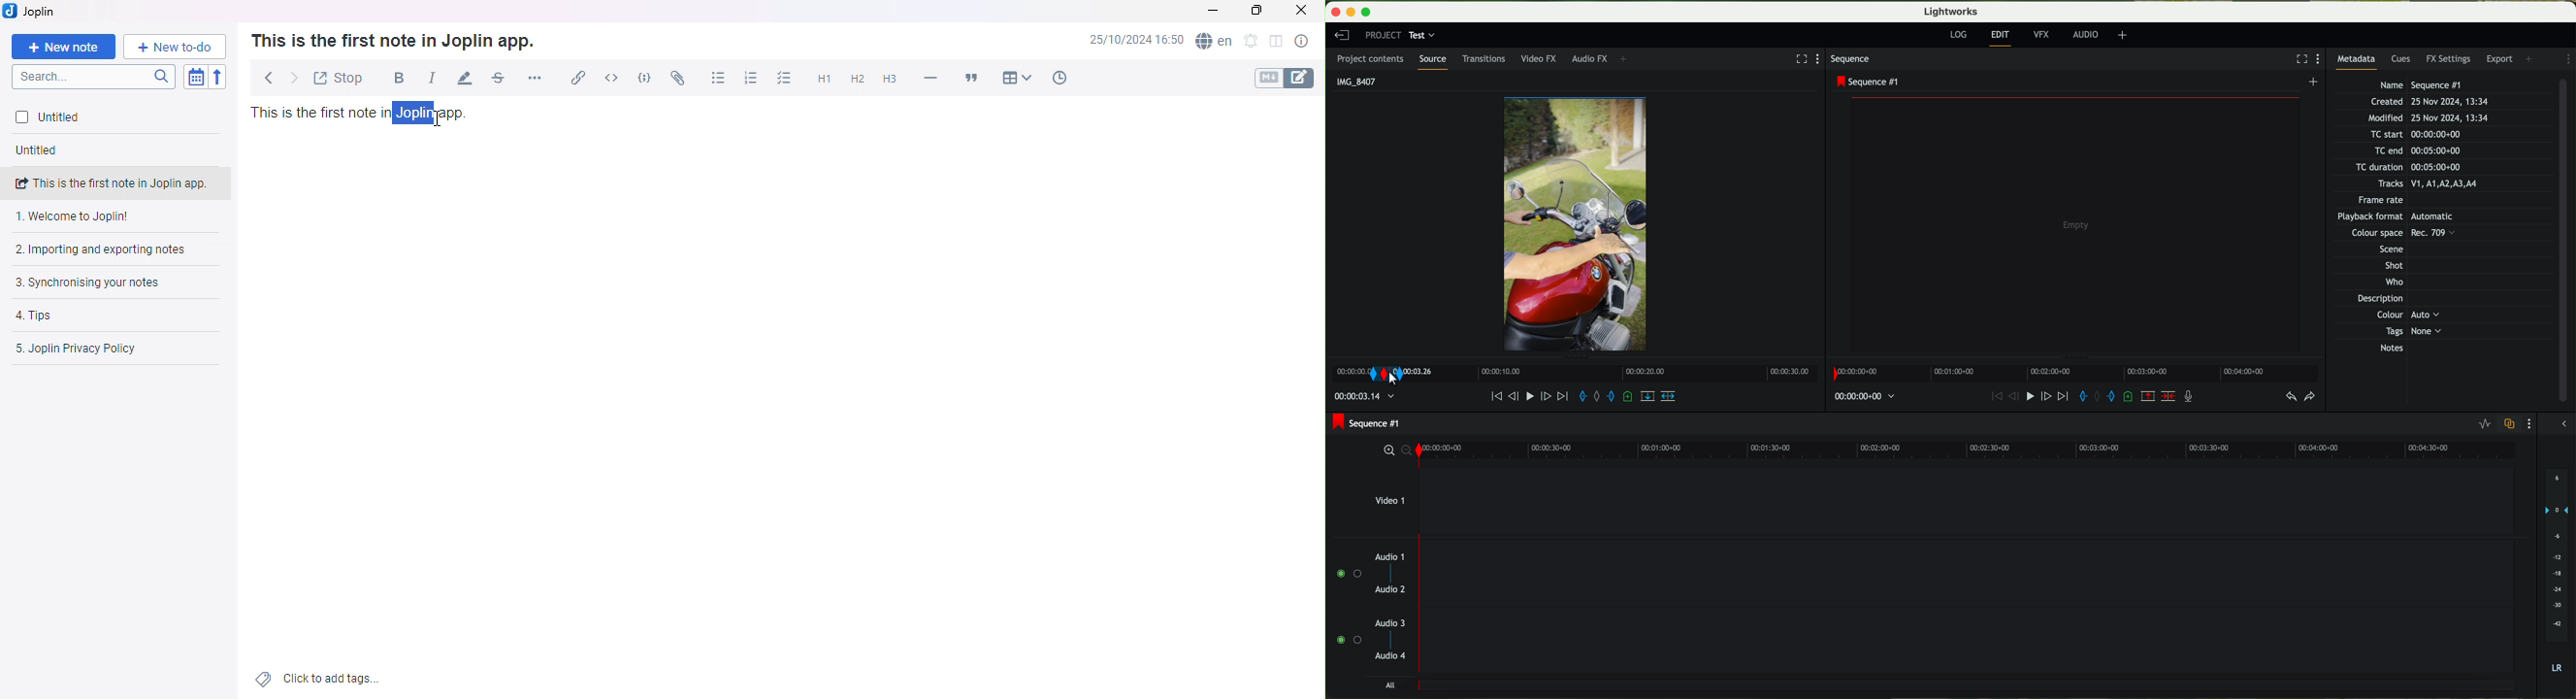  I want to click on Horizontal line, so click(930, 78).